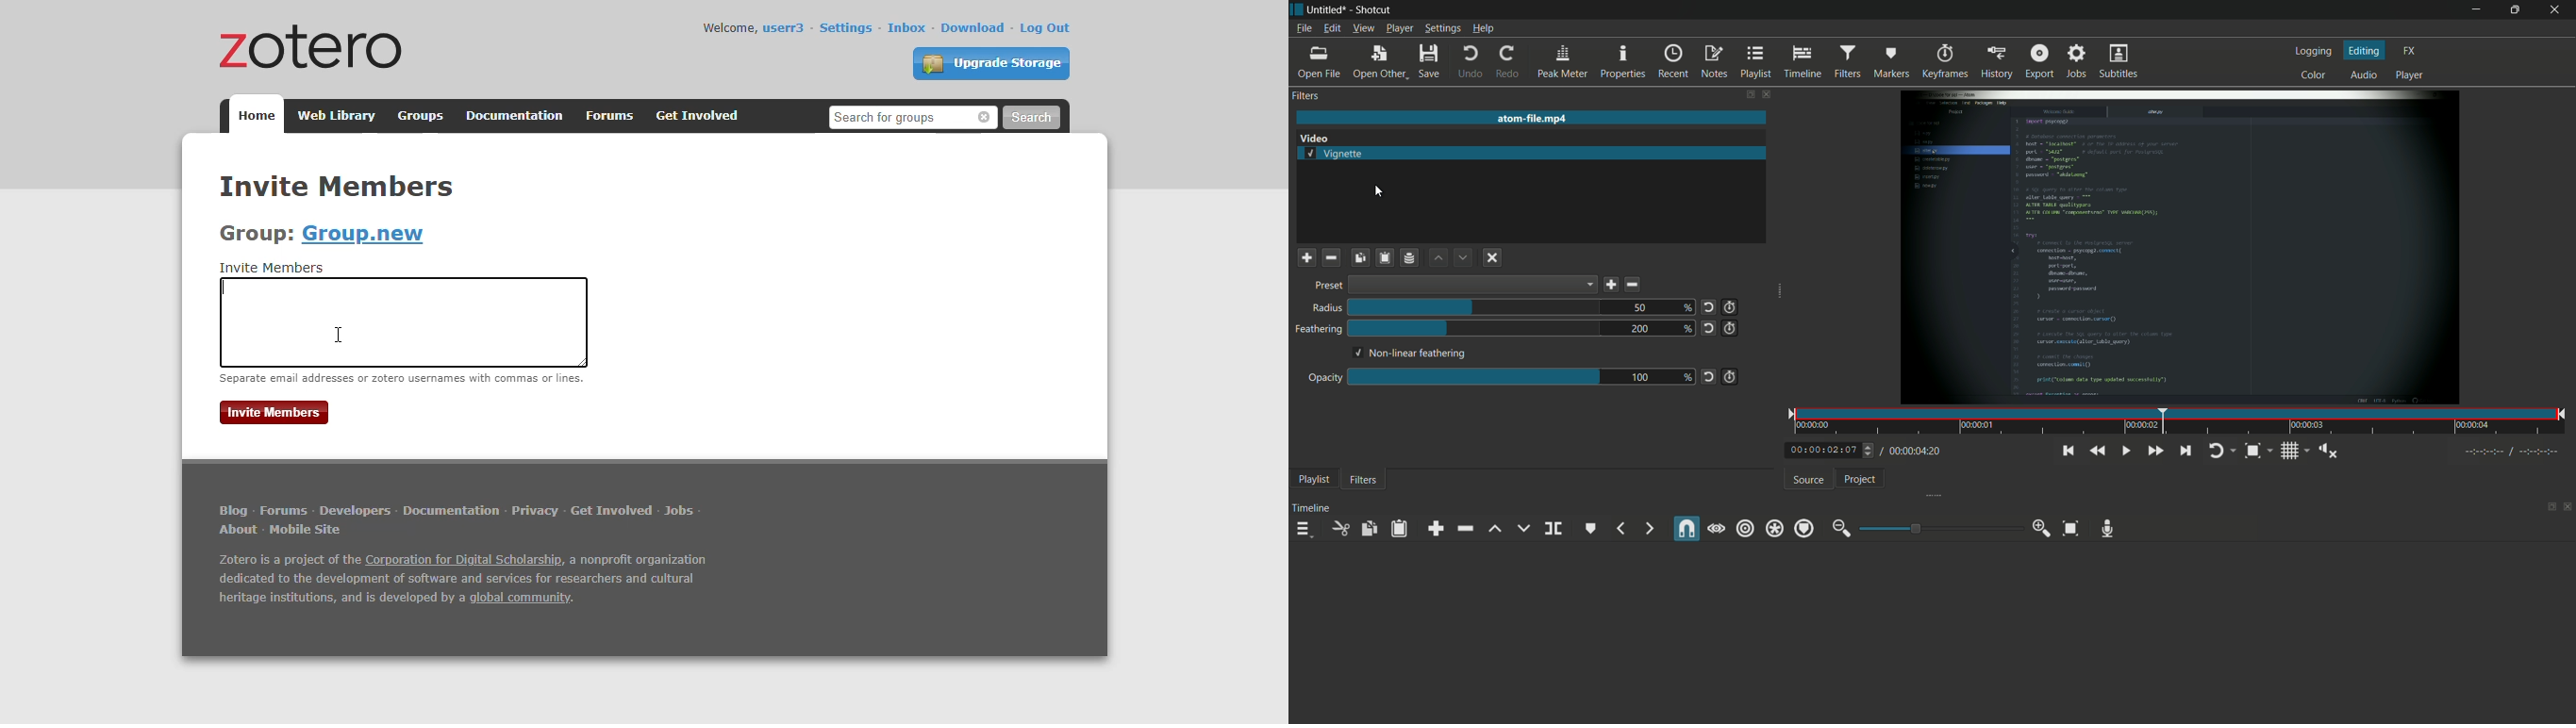  I want to click on adjustment bar, so click(1938, 528).